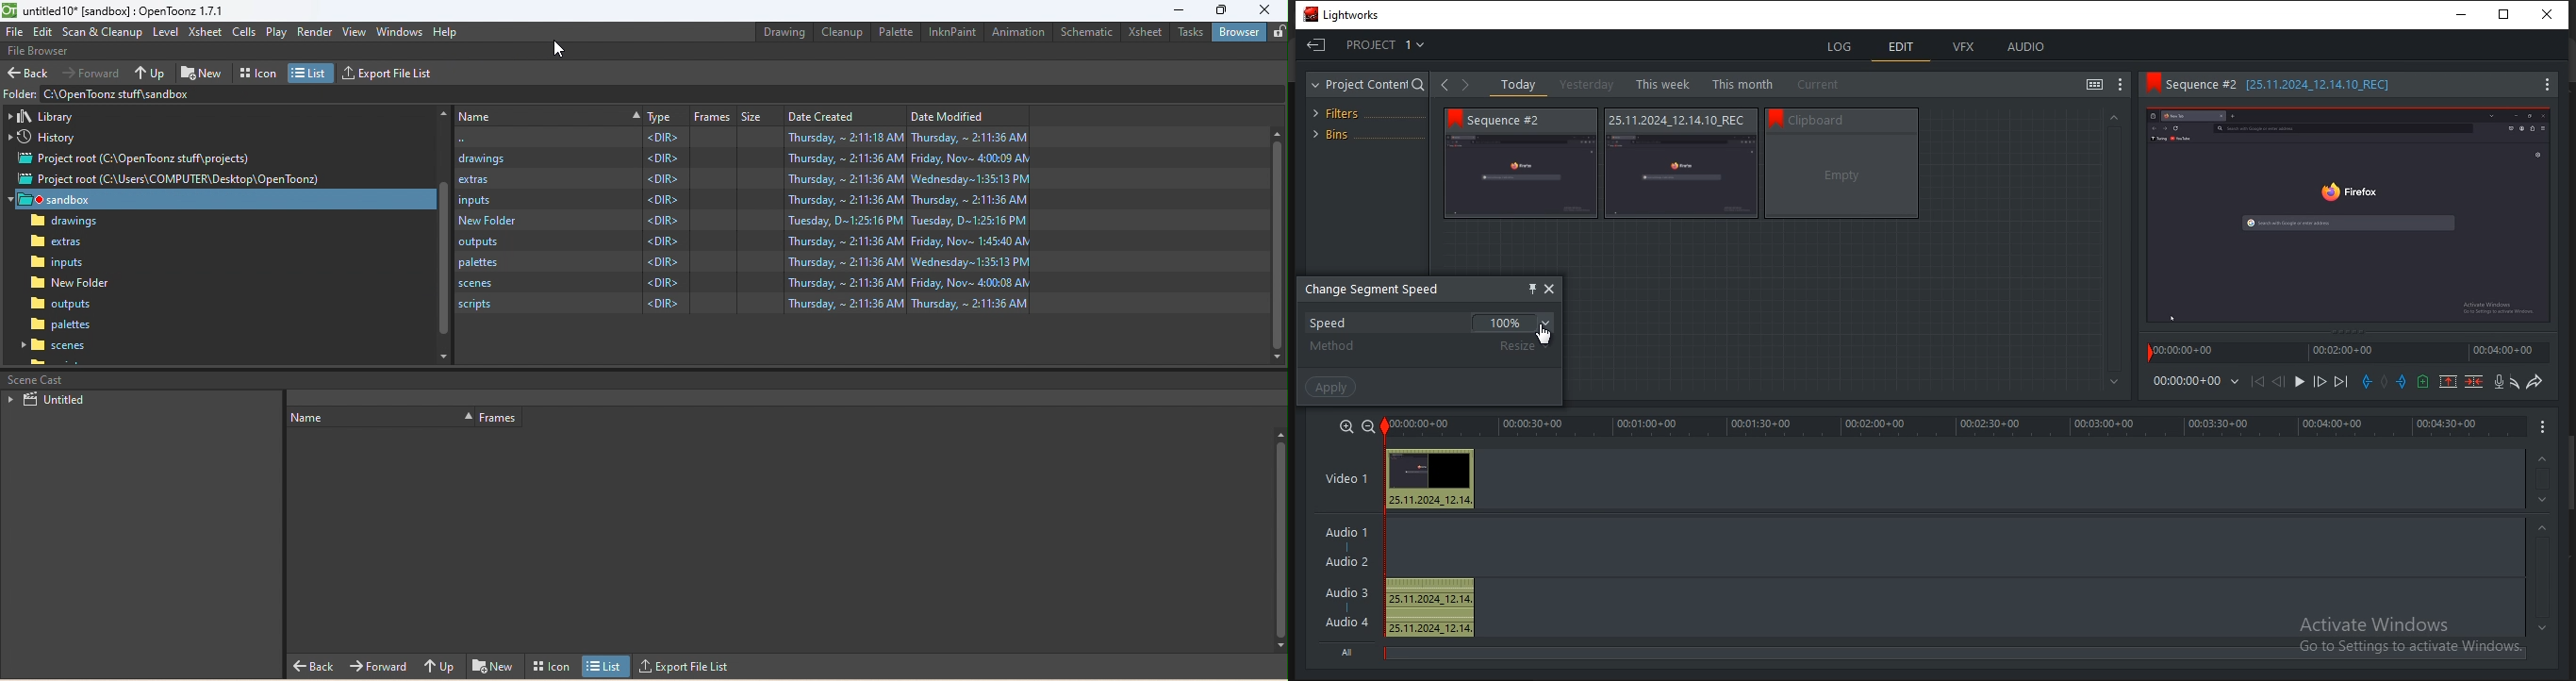  What do you see at coordinates (1431, 501) in the screenshot?
I see `25.11.2024_12.14` at bounding box center [1431, 501].